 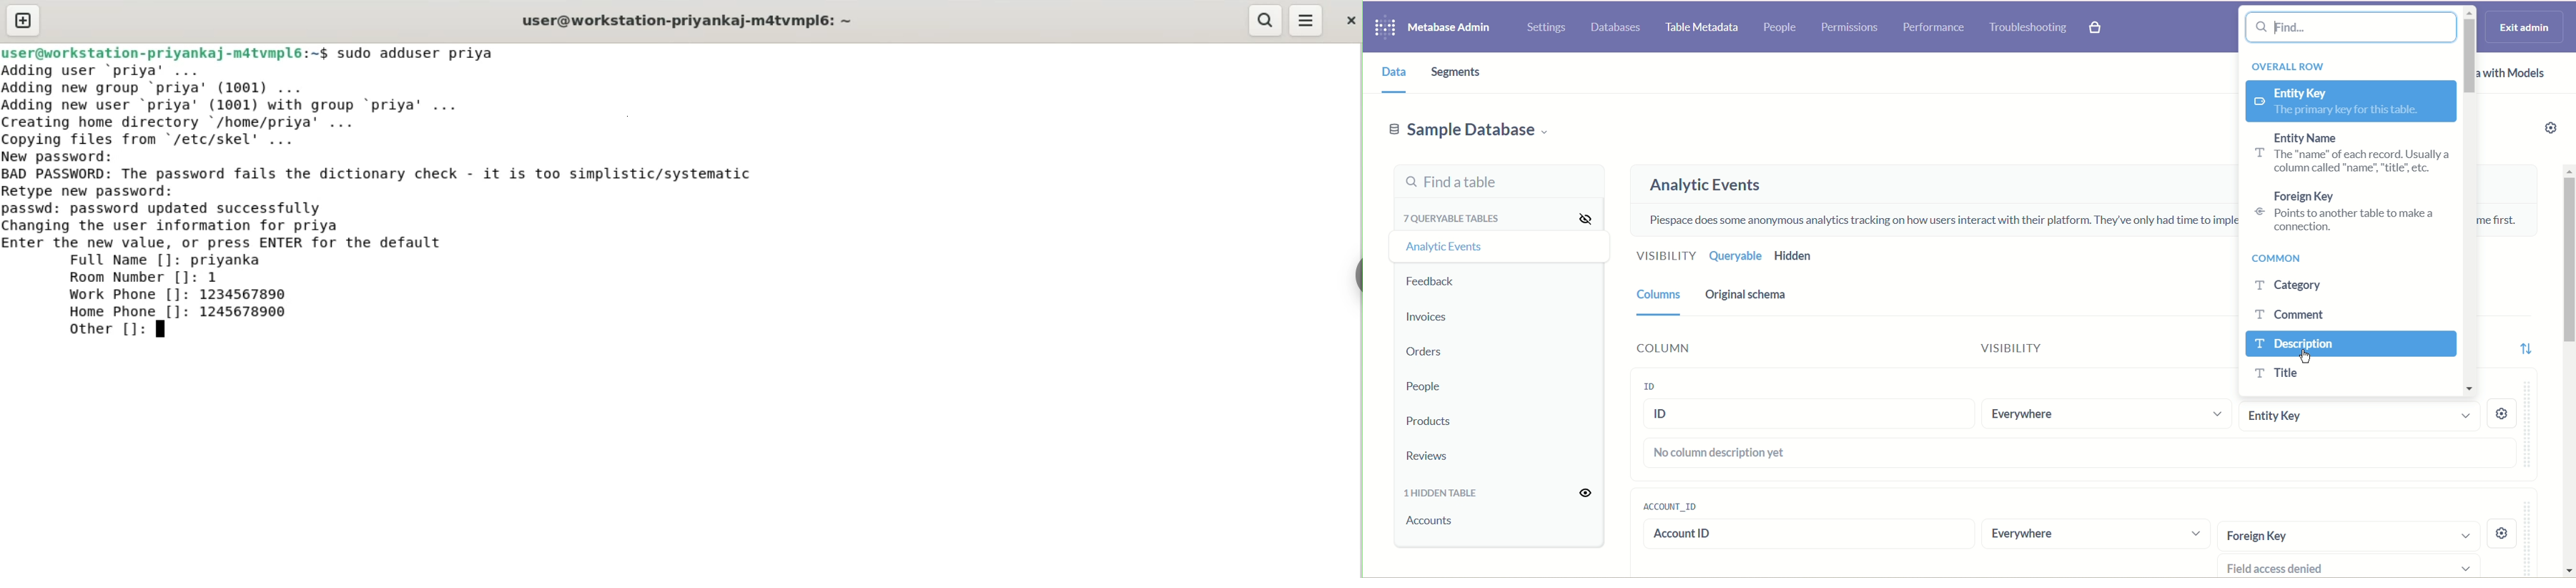 What do you see at coordinates (1801, 536) in the screenshot?
I see `Account ID` at bounding box center [1801, 536].